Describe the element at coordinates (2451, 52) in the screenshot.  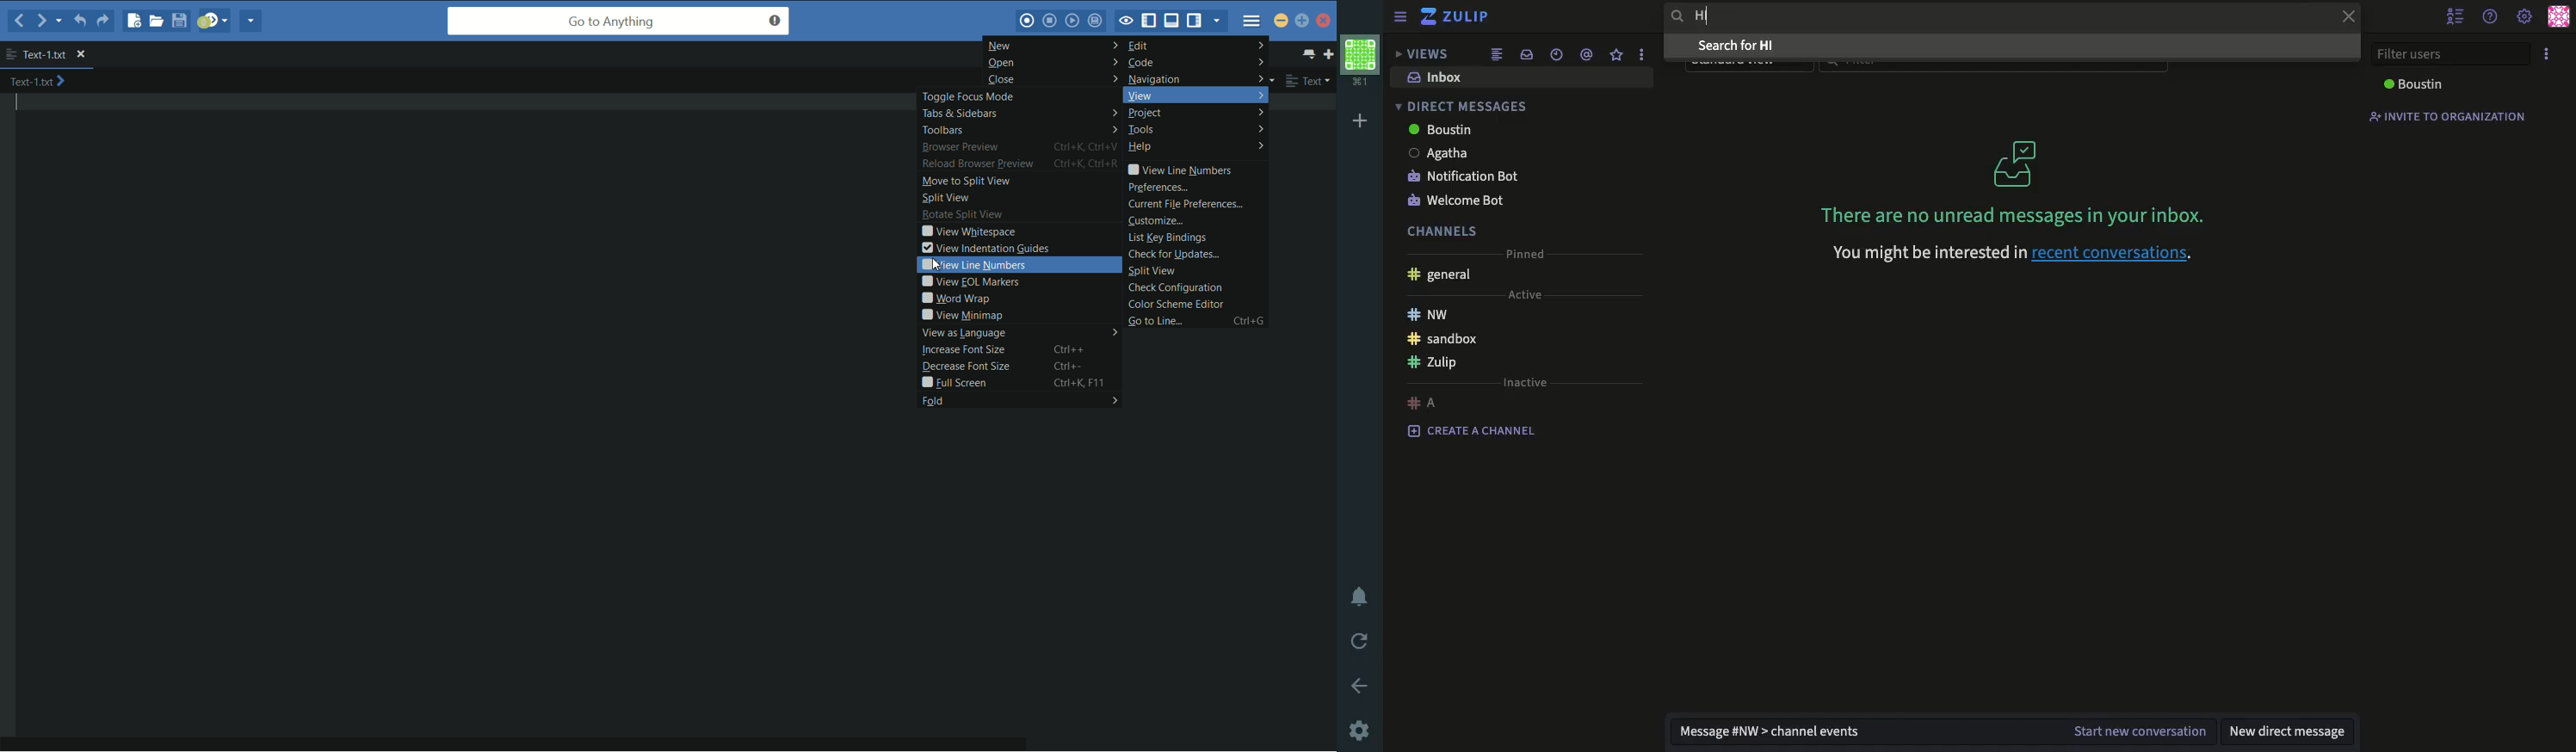
I see `filter users ` at that location.